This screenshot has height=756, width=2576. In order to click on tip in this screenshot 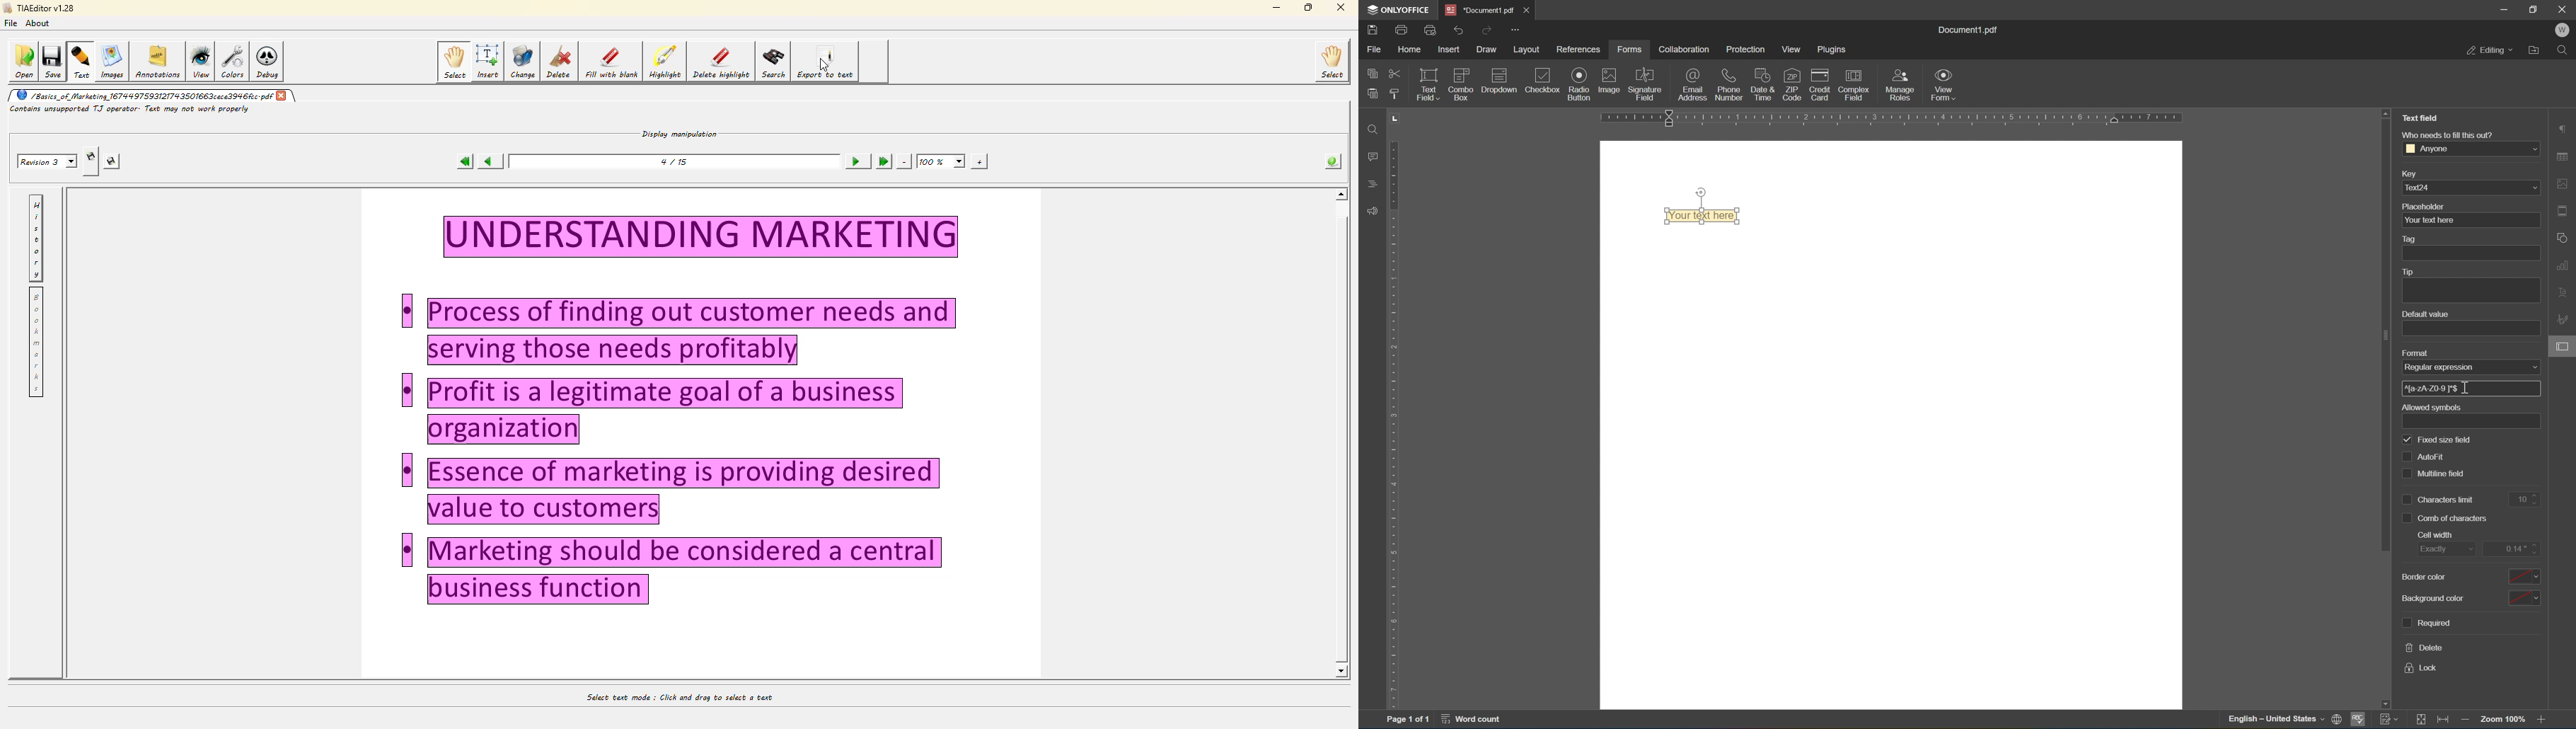, I will do `click(2407, 272)`.